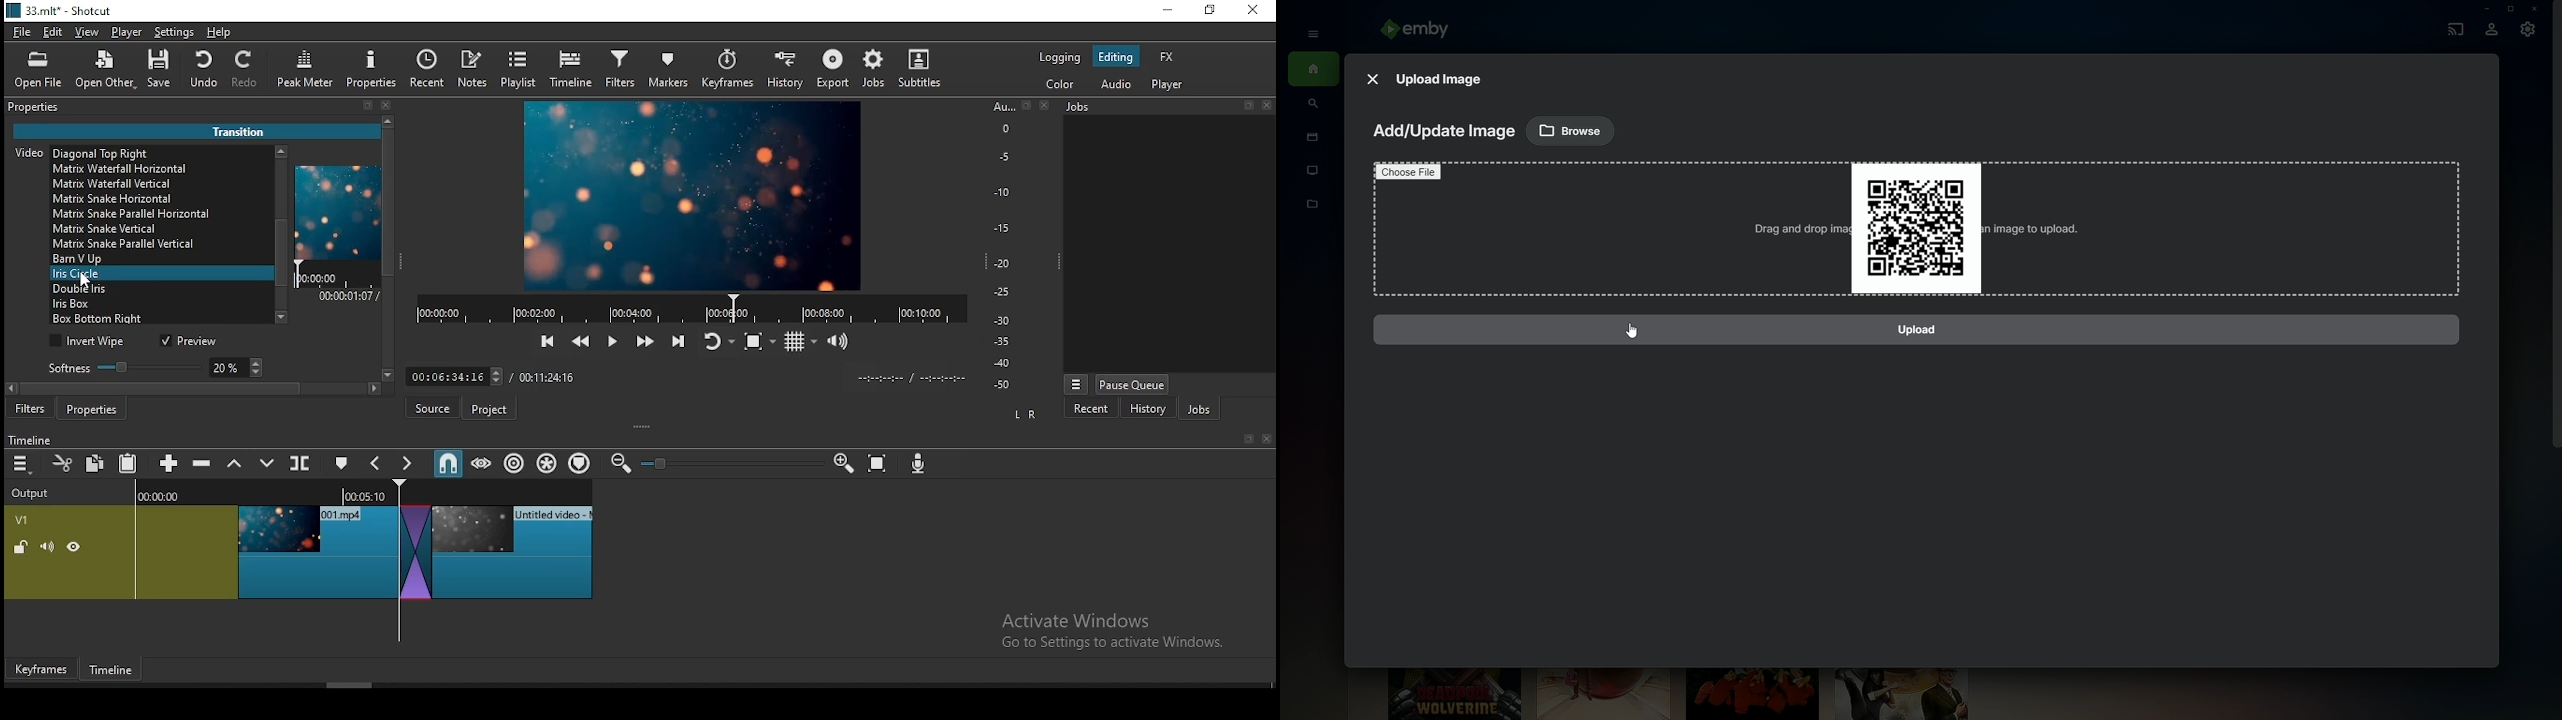  Describe the element at coordinates (1060, 57) in the screenshot. I see `color` at that location.